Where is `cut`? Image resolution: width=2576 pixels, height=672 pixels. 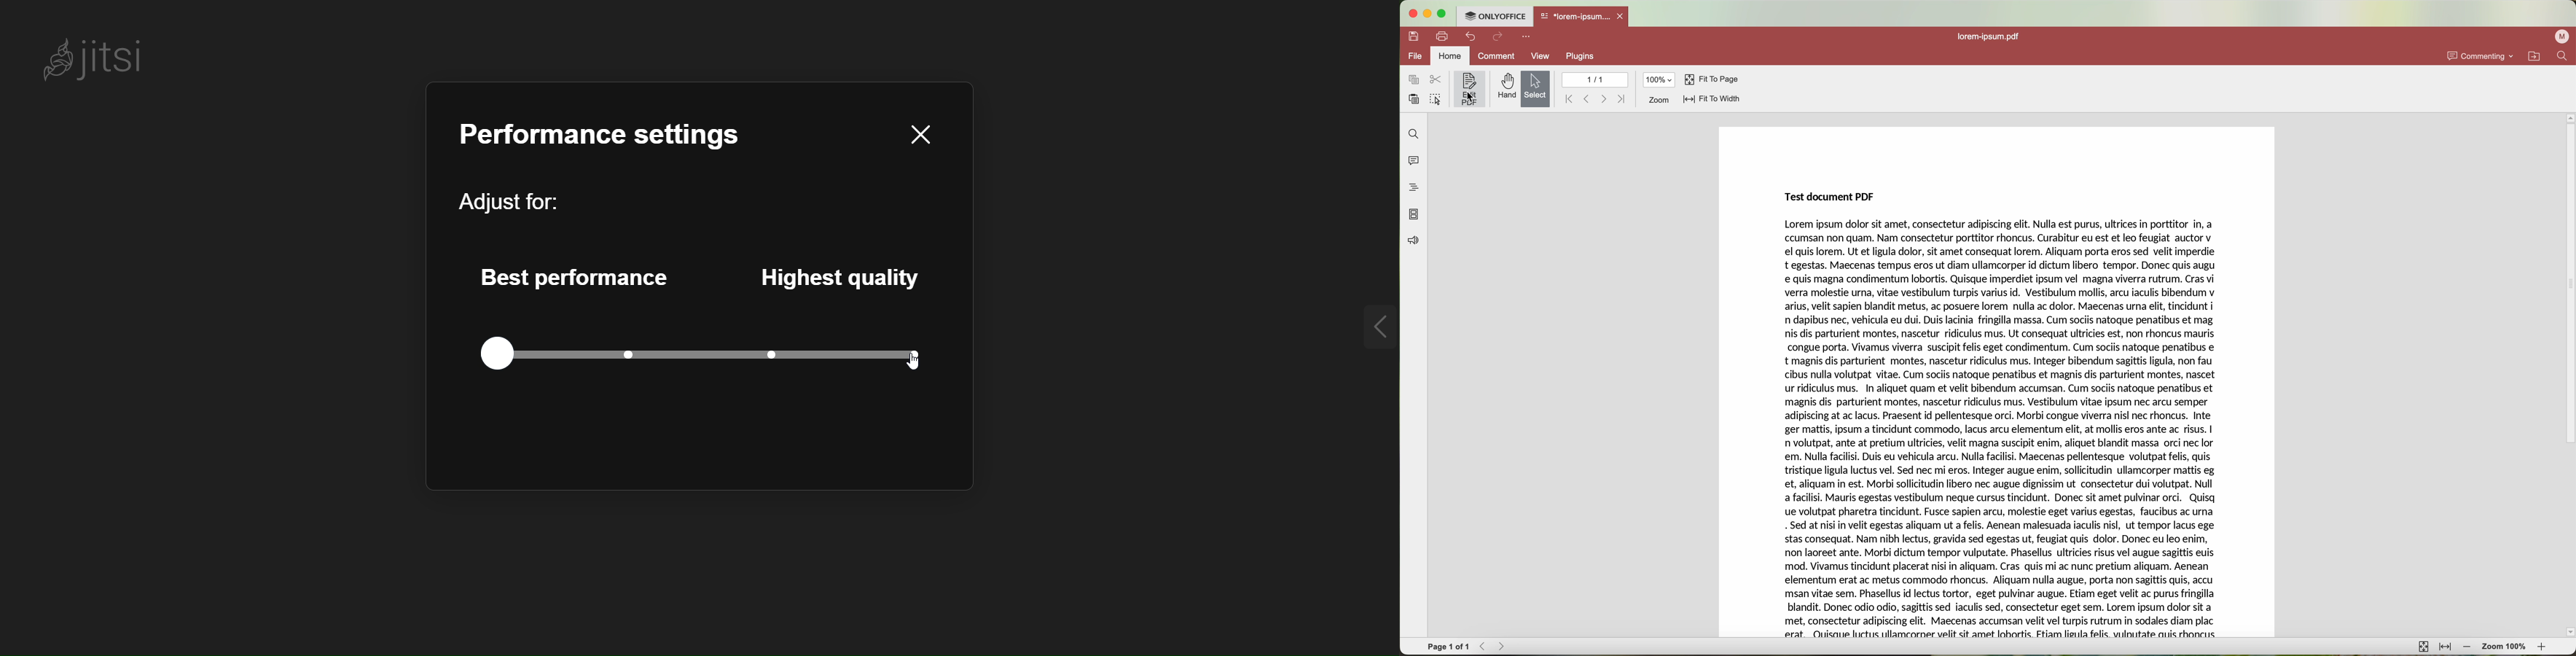
cut is located at coordinates (1435, 79).